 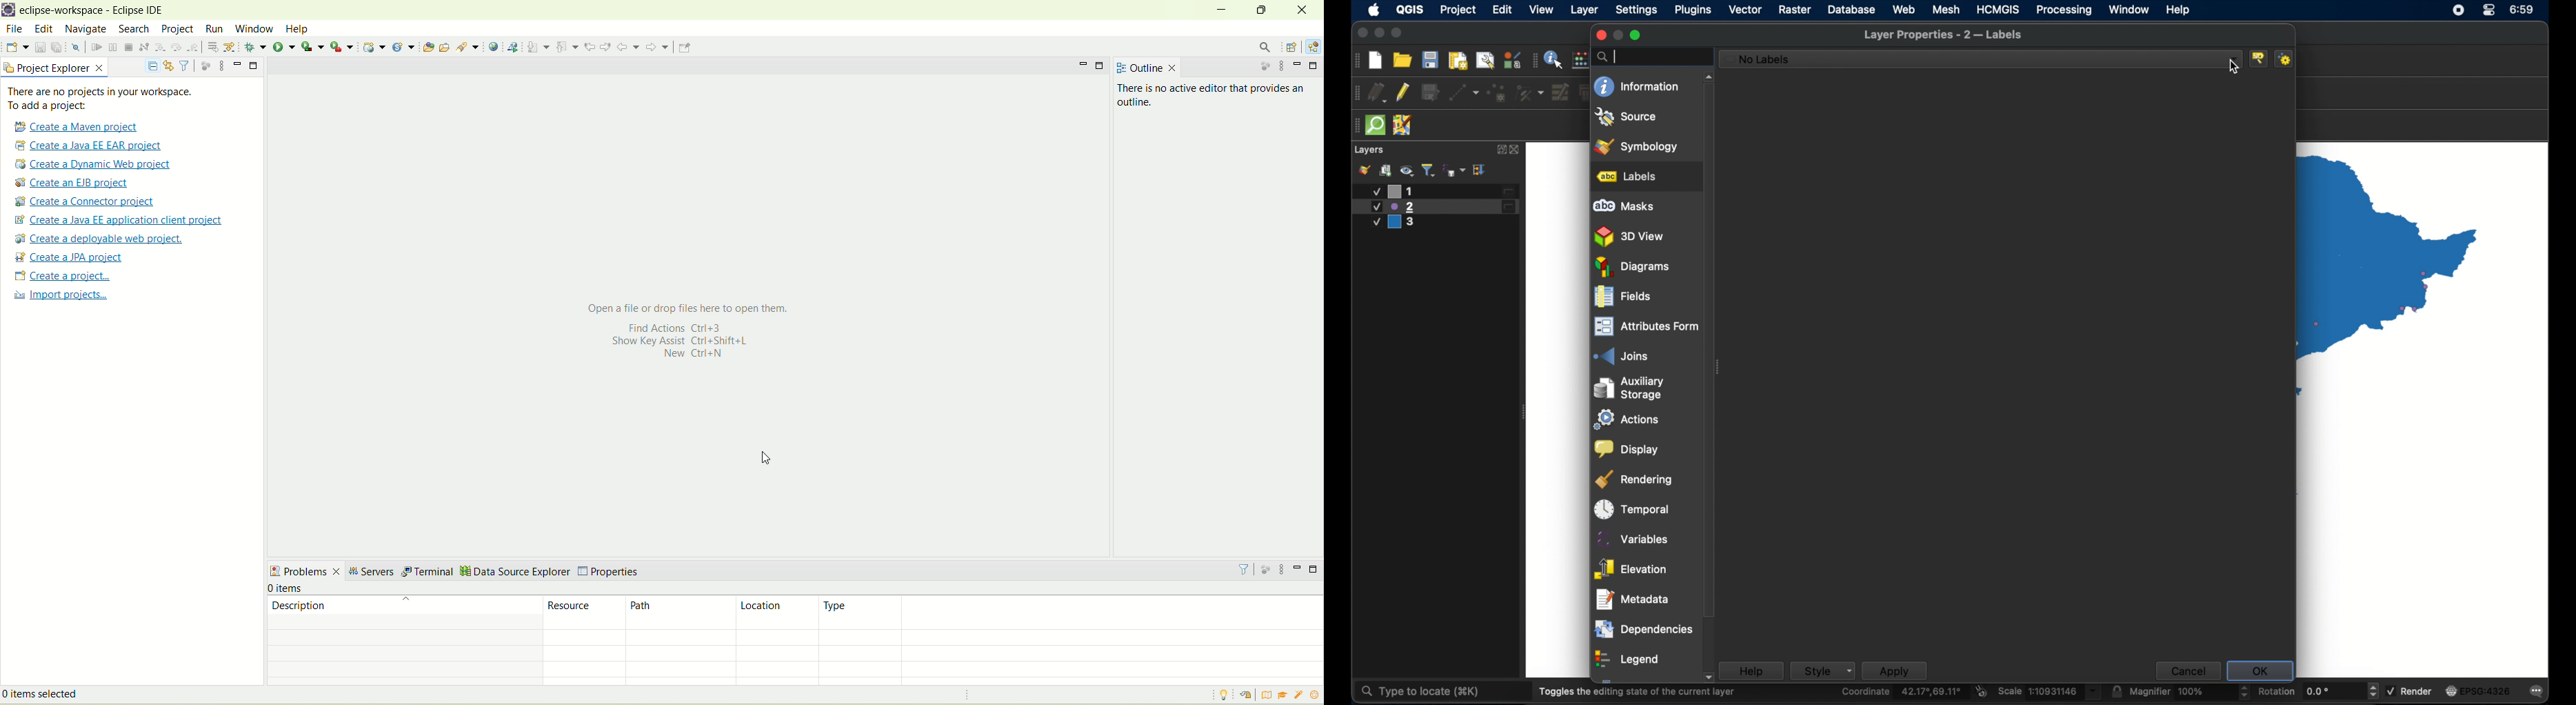 What do you see at coordinates (2479, 690) in the screenshot?
I see `current crs` at bounding box center [2479, 690].